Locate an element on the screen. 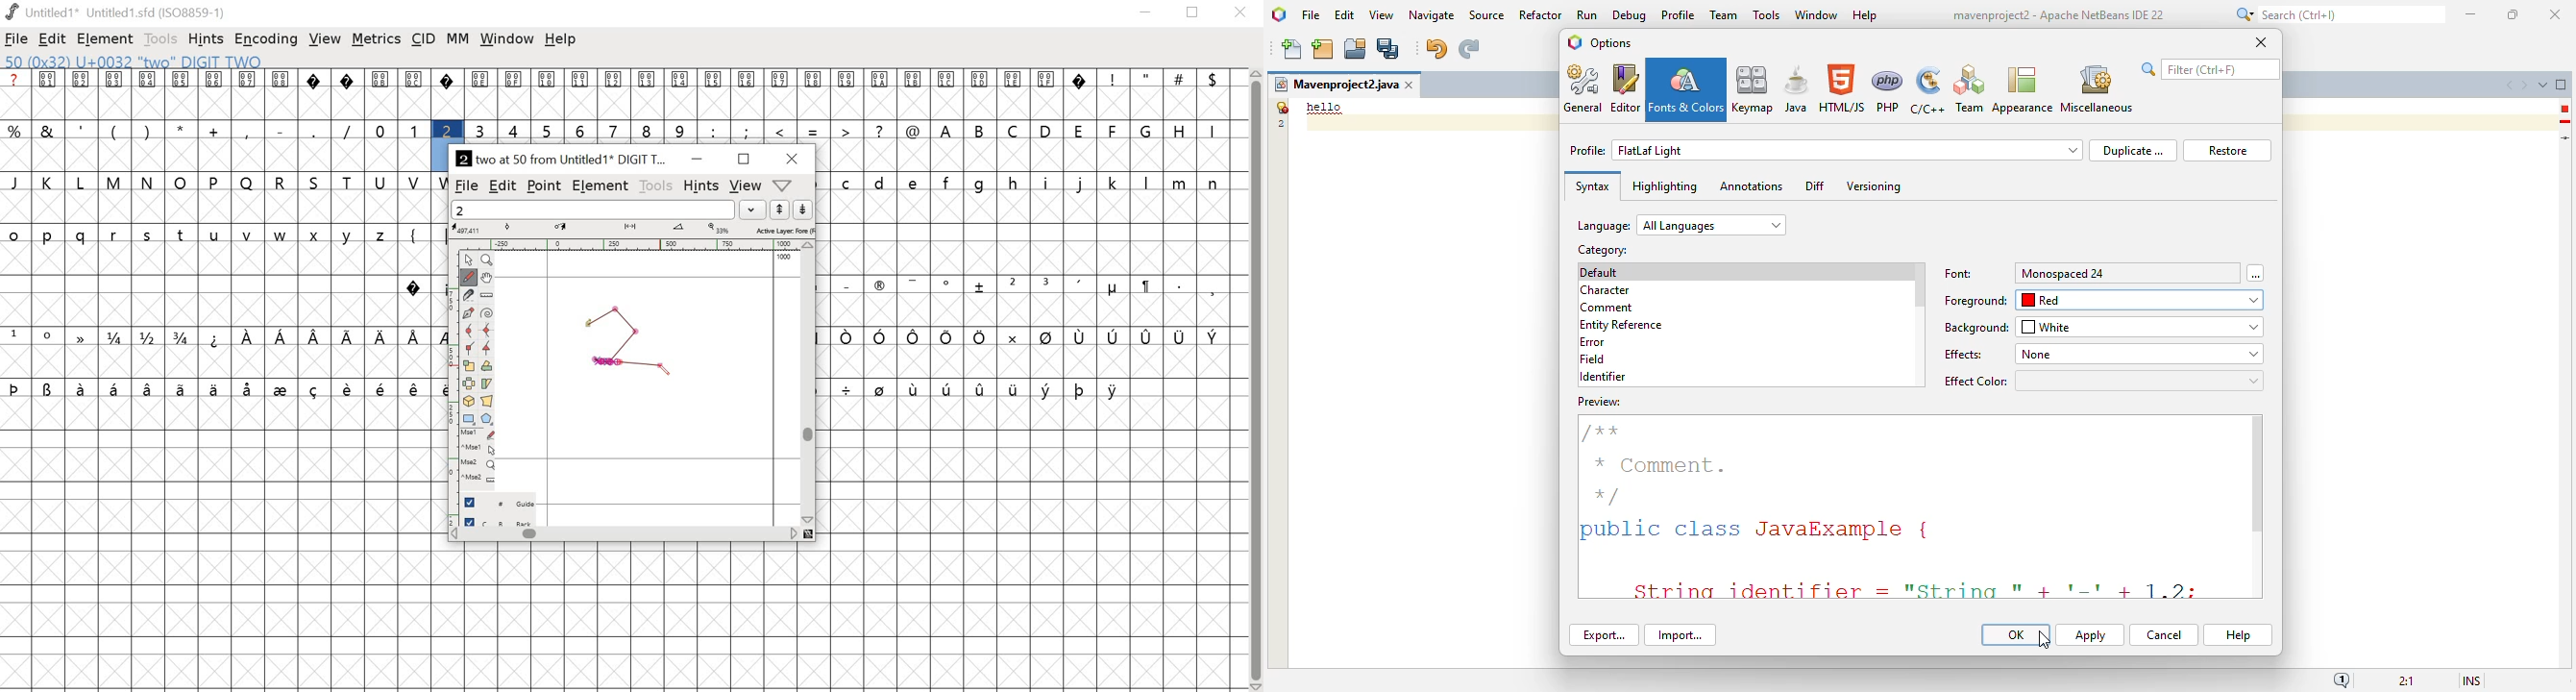  mouse wheel button + Ctrl is located at coordinates (480, 481).